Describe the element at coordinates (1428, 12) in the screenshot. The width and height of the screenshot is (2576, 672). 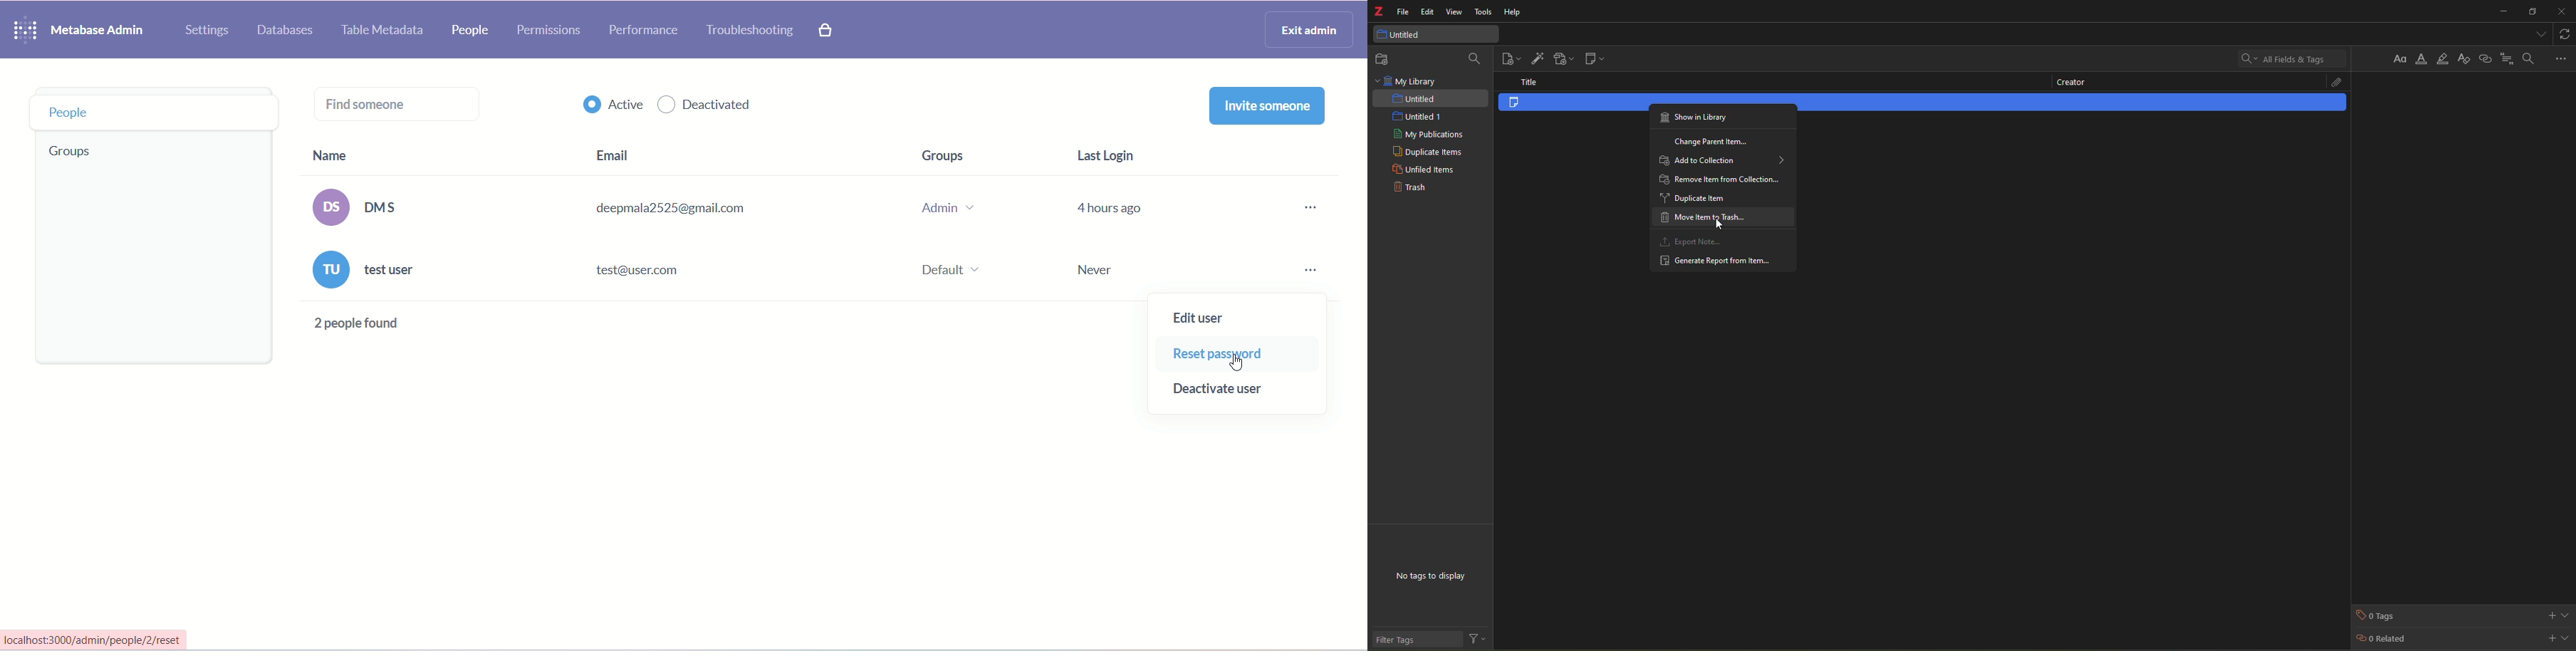
I see `edit` at that location.